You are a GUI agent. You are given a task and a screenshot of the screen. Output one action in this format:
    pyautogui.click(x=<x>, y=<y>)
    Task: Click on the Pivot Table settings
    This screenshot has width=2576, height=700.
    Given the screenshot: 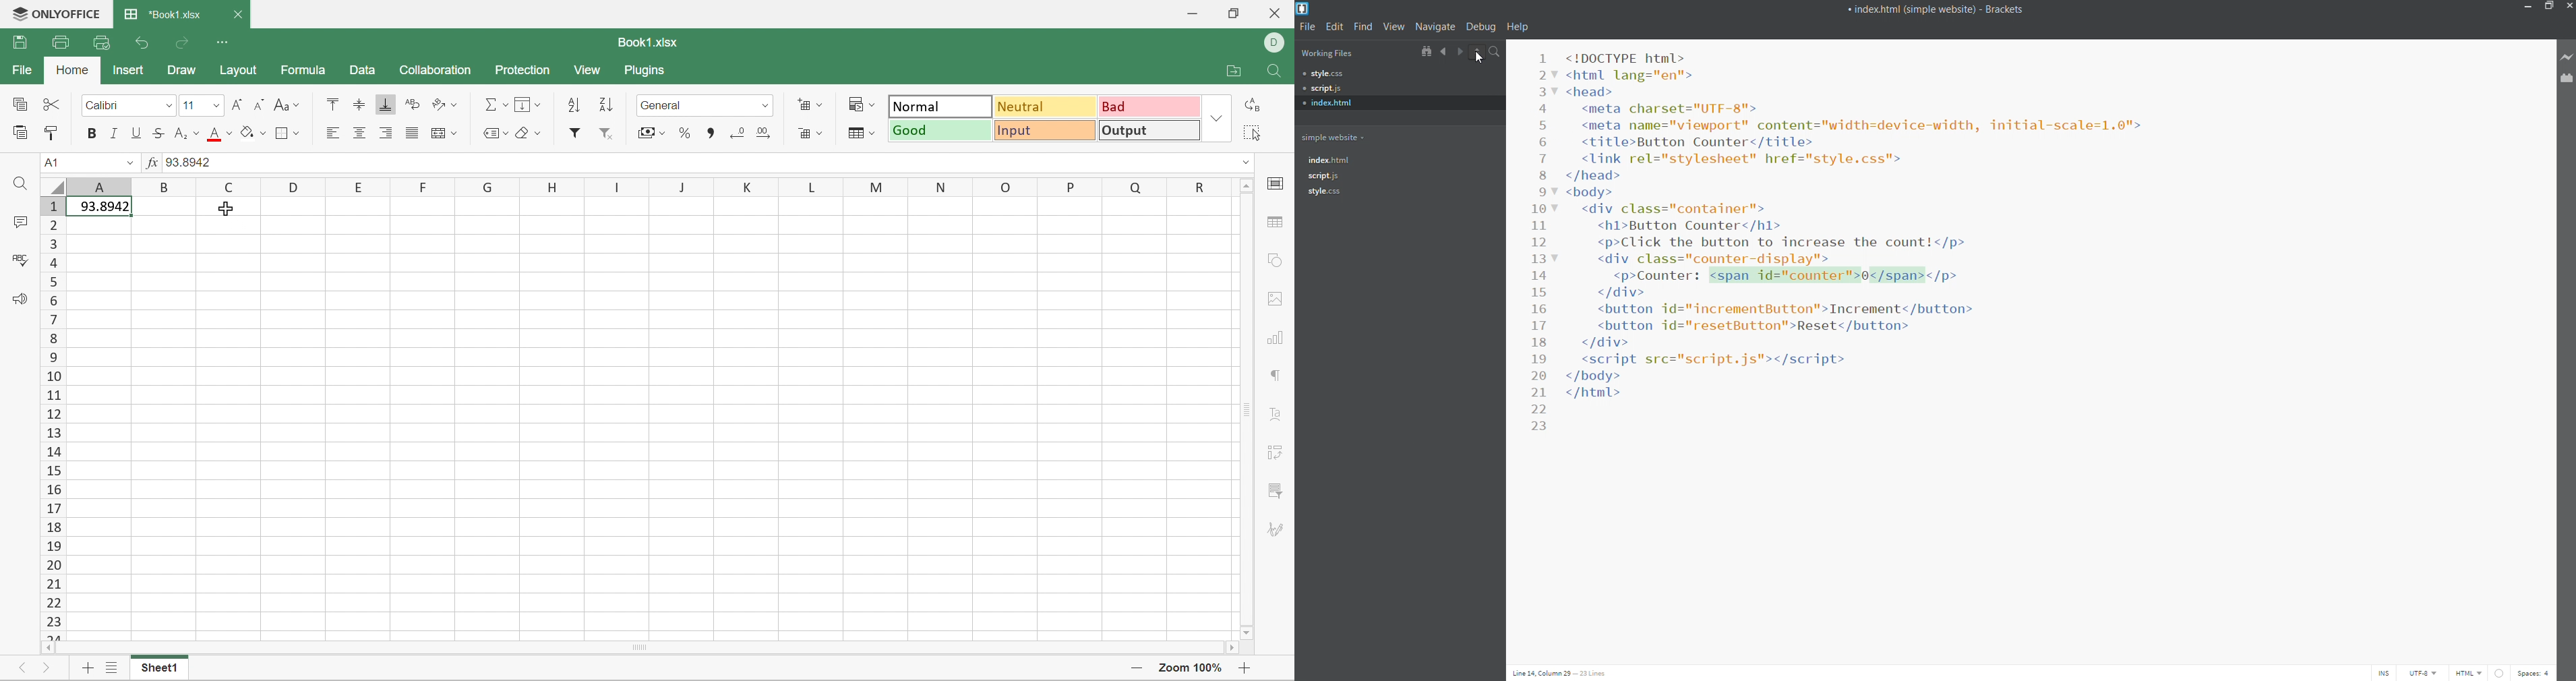 What is the action you would take?
    pyautogui.click(x=1279, y=452)
    